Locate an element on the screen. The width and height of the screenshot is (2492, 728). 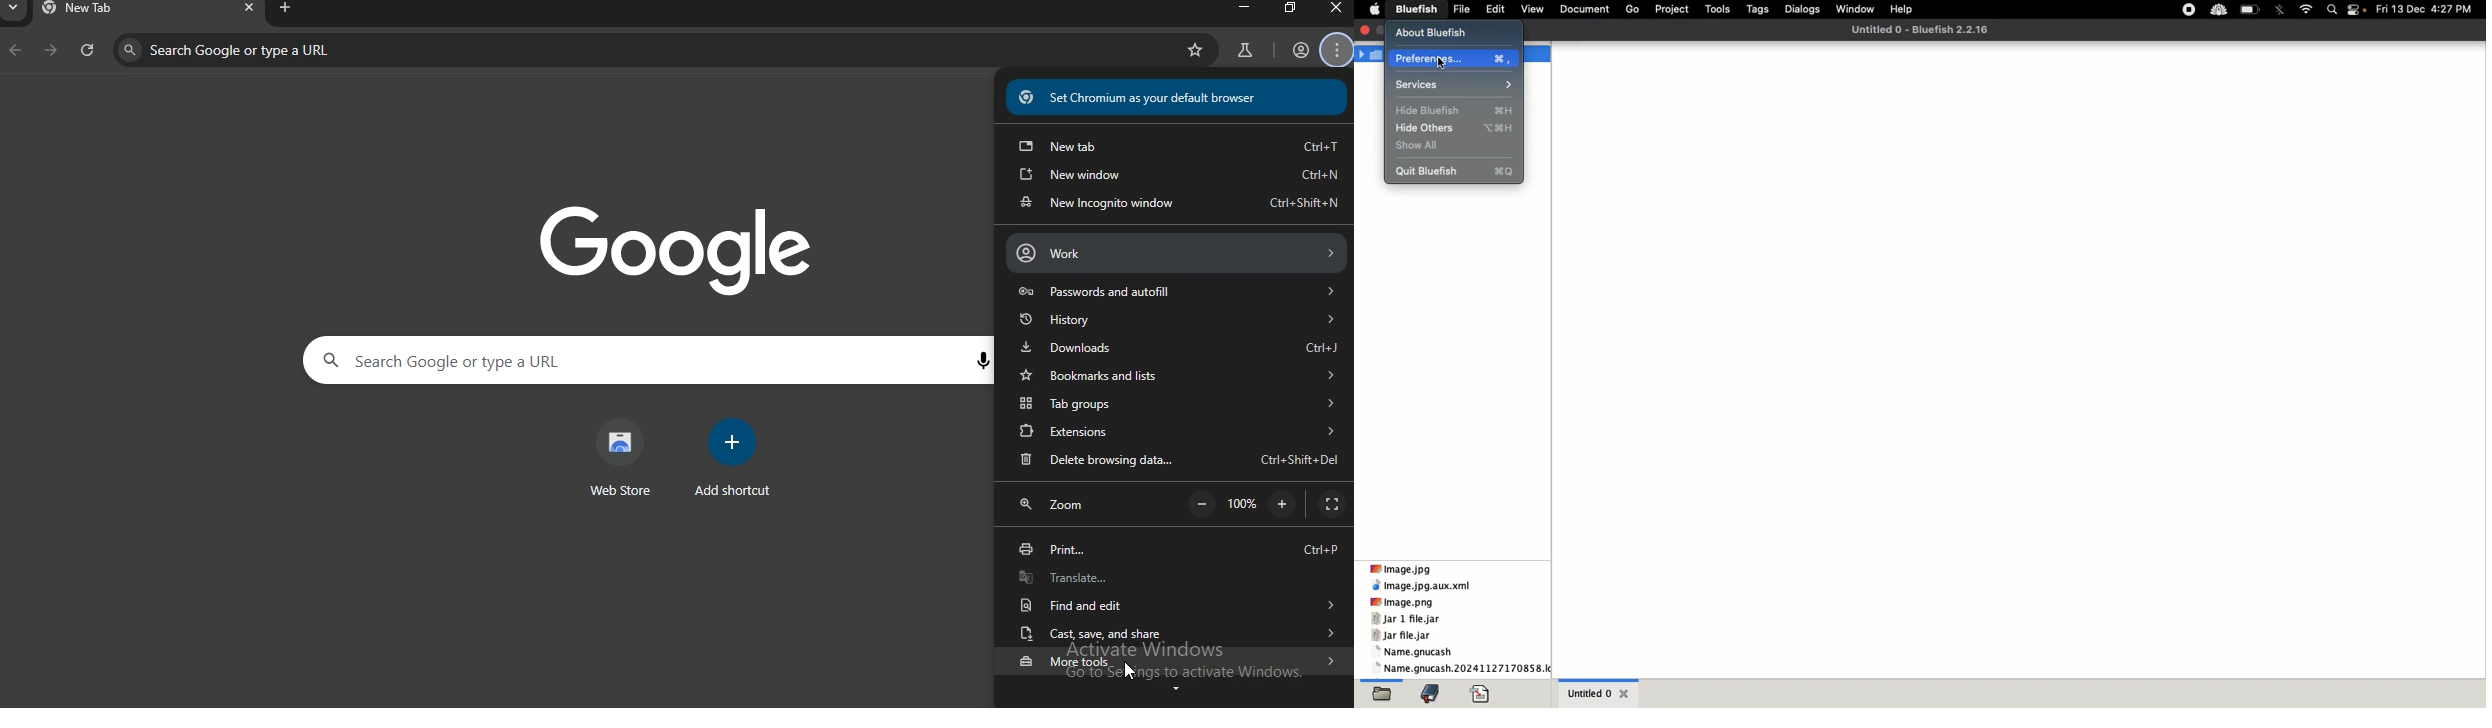
zoom out is located at coordinates (1203, 504).